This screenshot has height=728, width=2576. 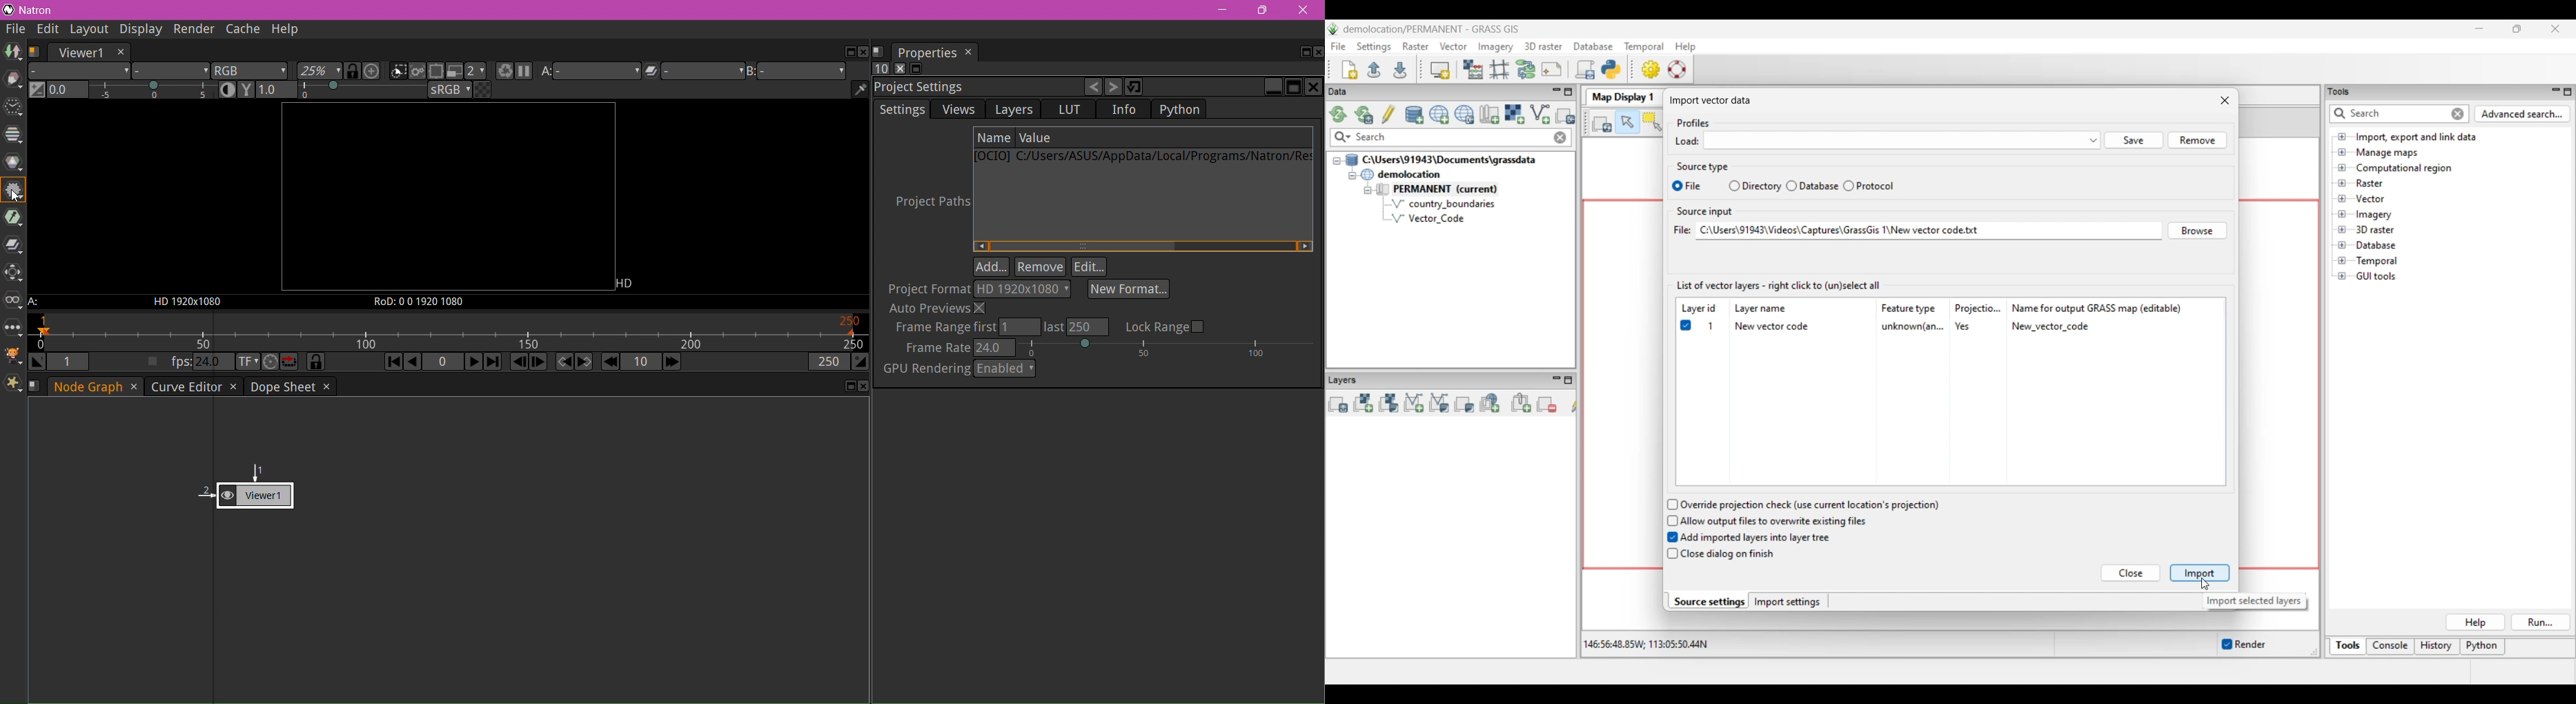 What do you see at coordinates (847, 387) in the screenshot?
I see `Float pane` at bounding box center [847, 387].